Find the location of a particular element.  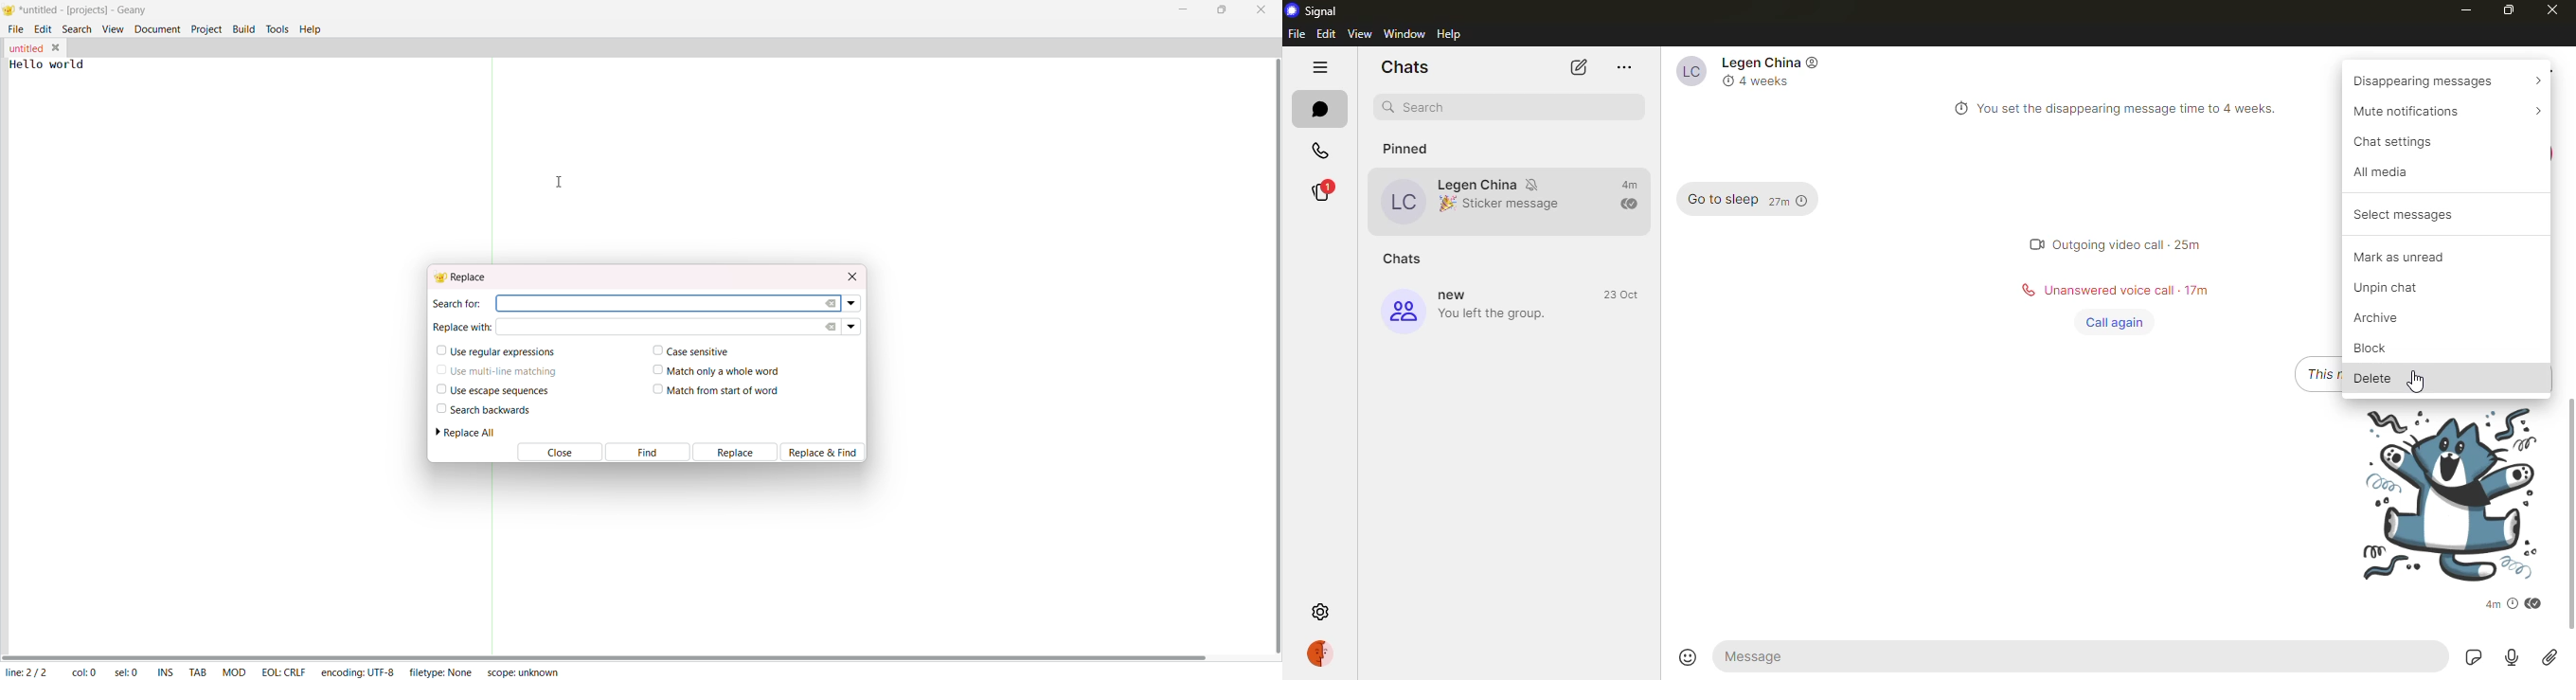

delete is located at coordinates (2369, 378).